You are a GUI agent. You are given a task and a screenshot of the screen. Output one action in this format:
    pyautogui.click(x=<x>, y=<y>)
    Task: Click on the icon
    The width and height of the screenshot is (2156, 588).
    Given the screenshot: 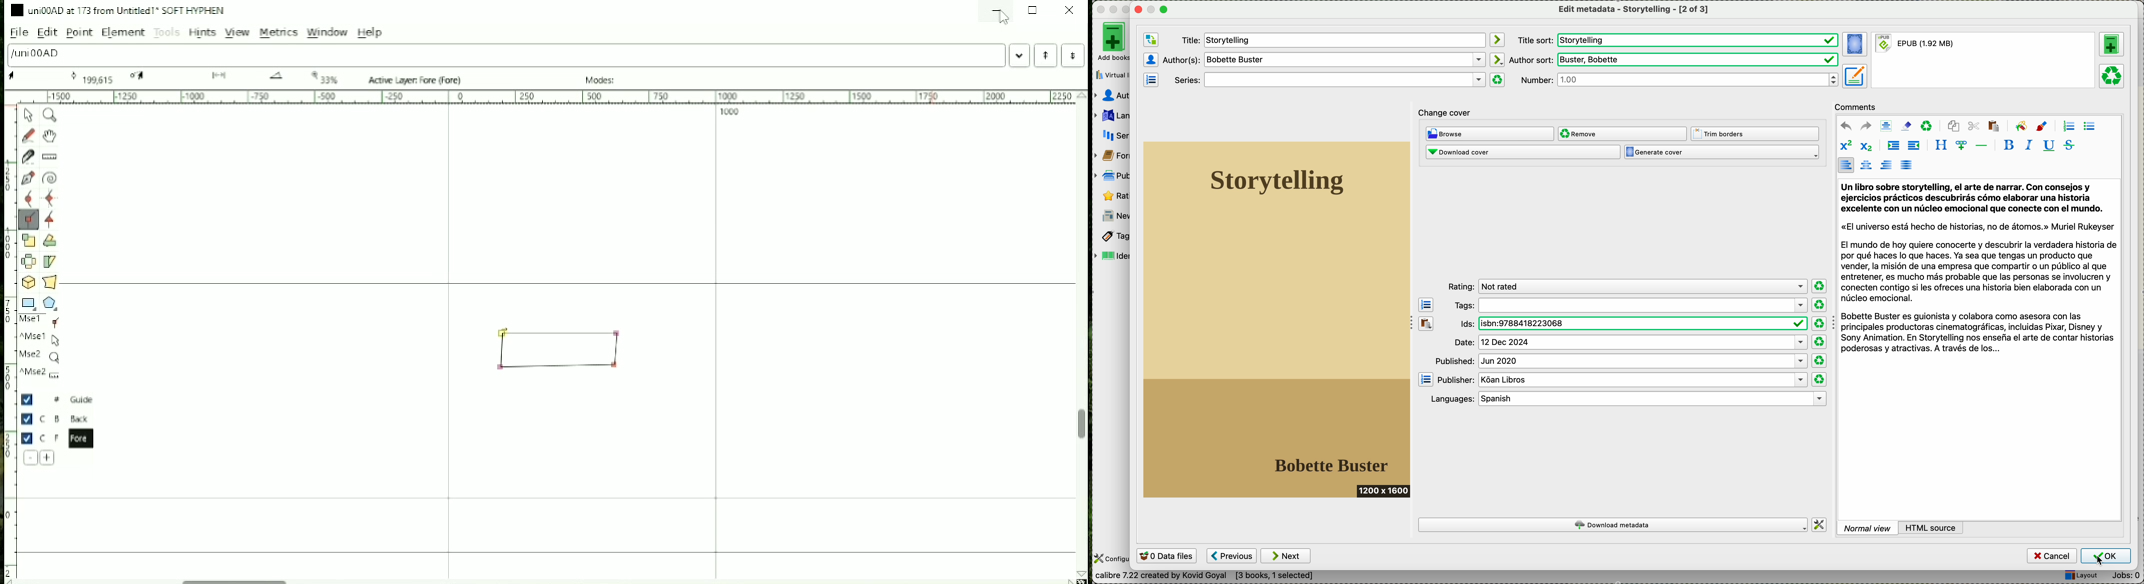 What is the action you would take?
    pyautogui.click(x=2021, y=125)
    